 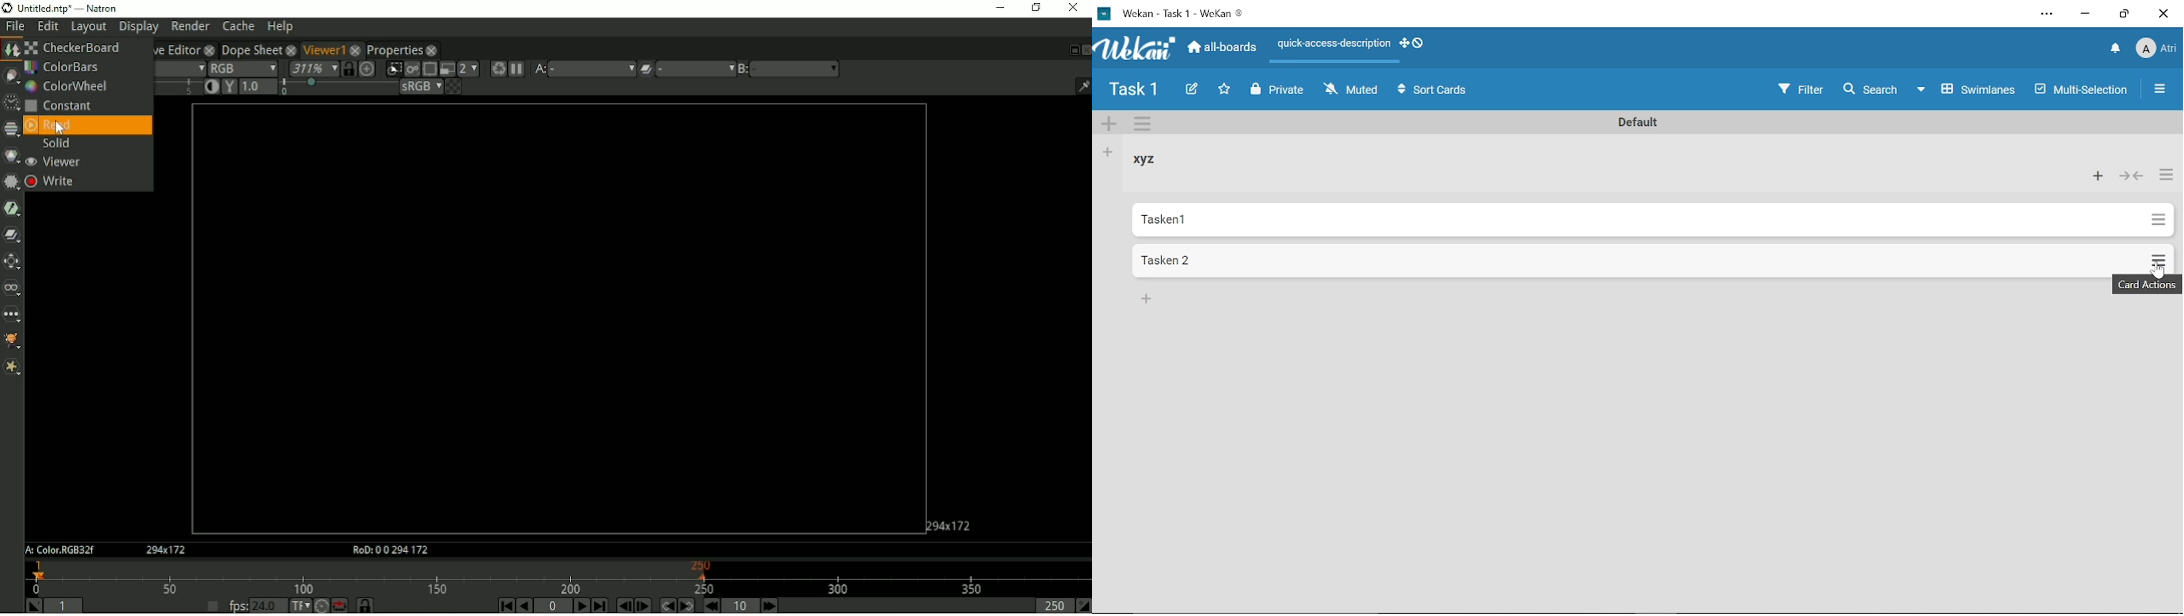 What do you see at coordinates (339, 605) in the screenshot?
I see `Behaviour` at bounding box center [339, 605].